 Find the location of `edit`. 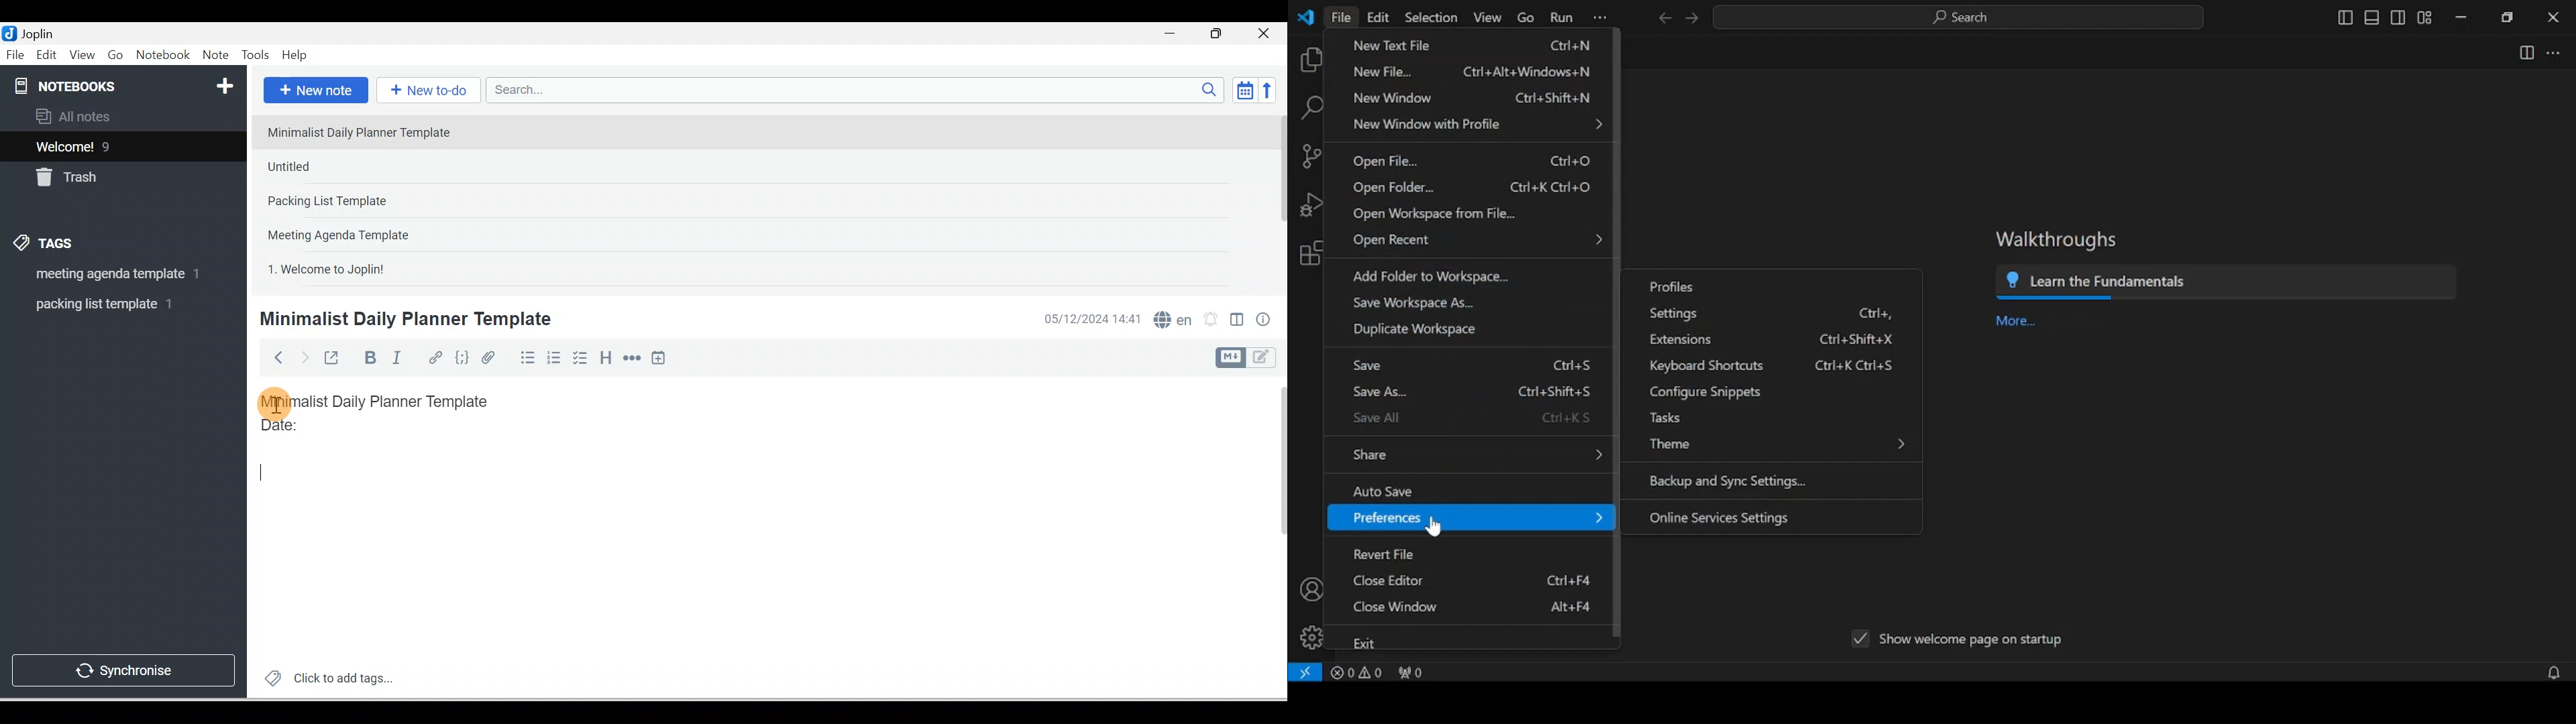

edit is located at coordinates (1377, 17).